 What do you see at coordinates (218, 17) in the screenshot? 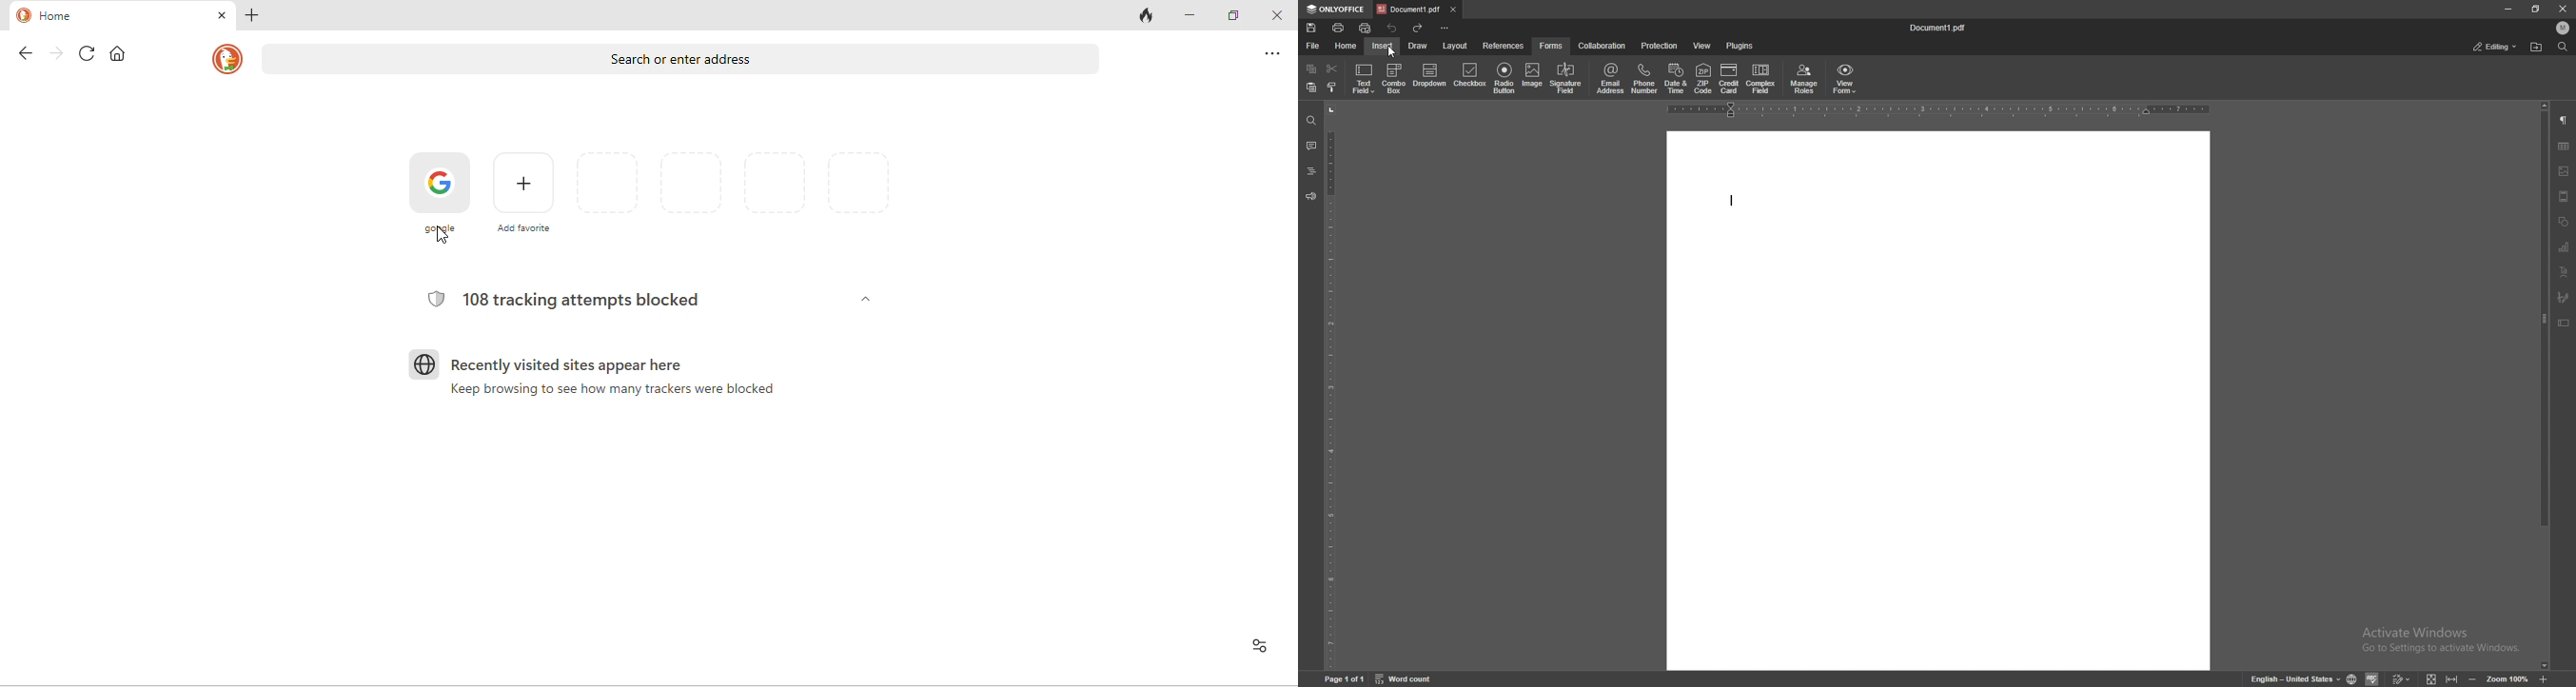
I see `close` at bounding box center [218, 17].